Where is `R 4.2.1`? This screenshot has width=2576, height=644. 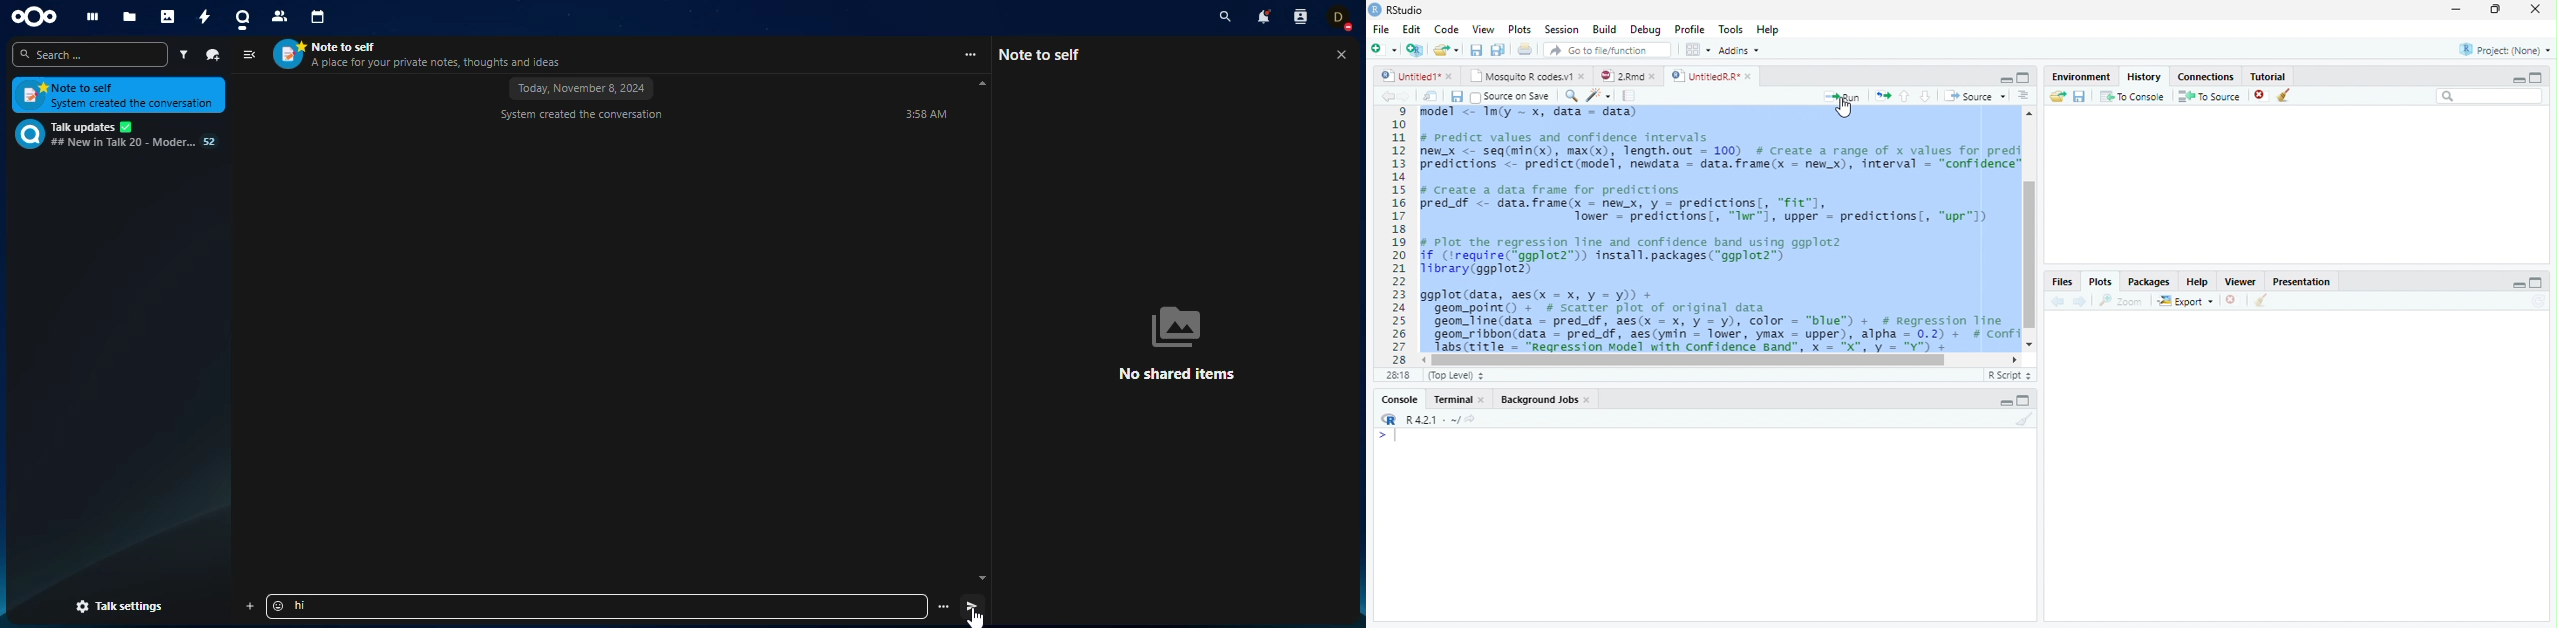
R 4.2.1 is located at coordinates (1424, 419).